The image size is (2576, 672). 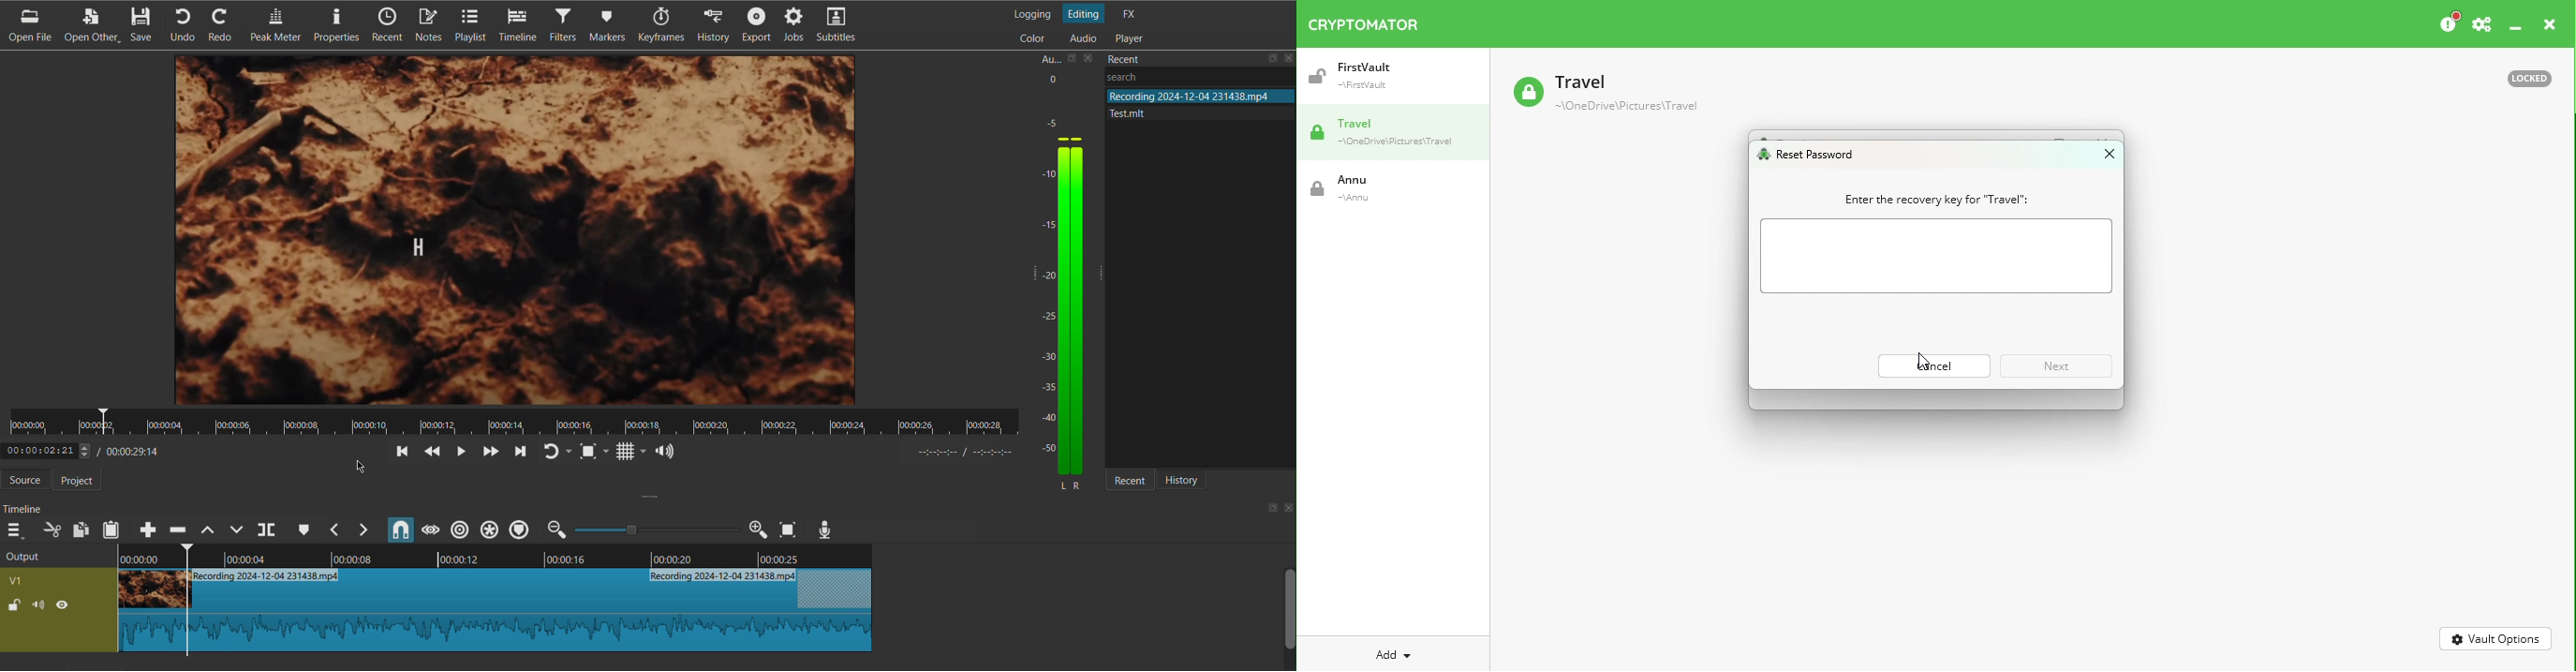 What do you see at coordinates (1939, 257) in the screenshot?
I see `Recovery key box` at bounding box center [1939, 257].